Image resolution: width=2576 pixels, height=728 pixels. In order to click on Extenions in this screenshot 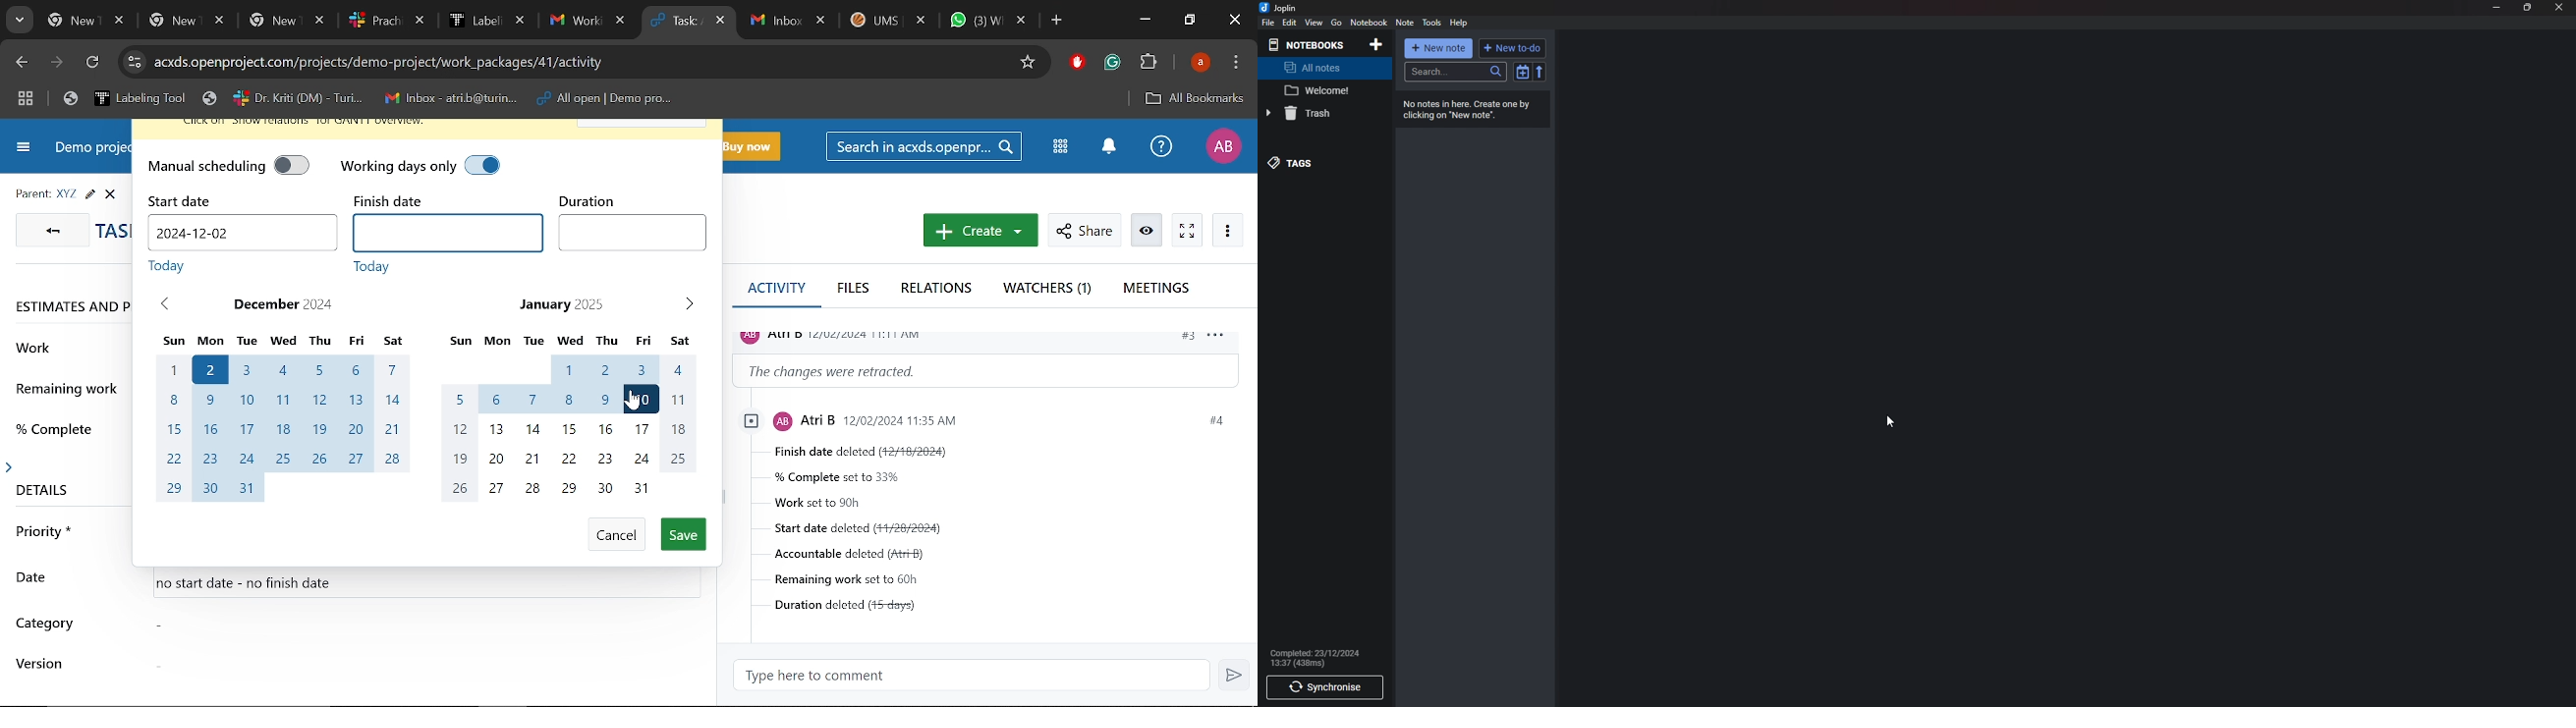, I will do `click(1148, 64)`.